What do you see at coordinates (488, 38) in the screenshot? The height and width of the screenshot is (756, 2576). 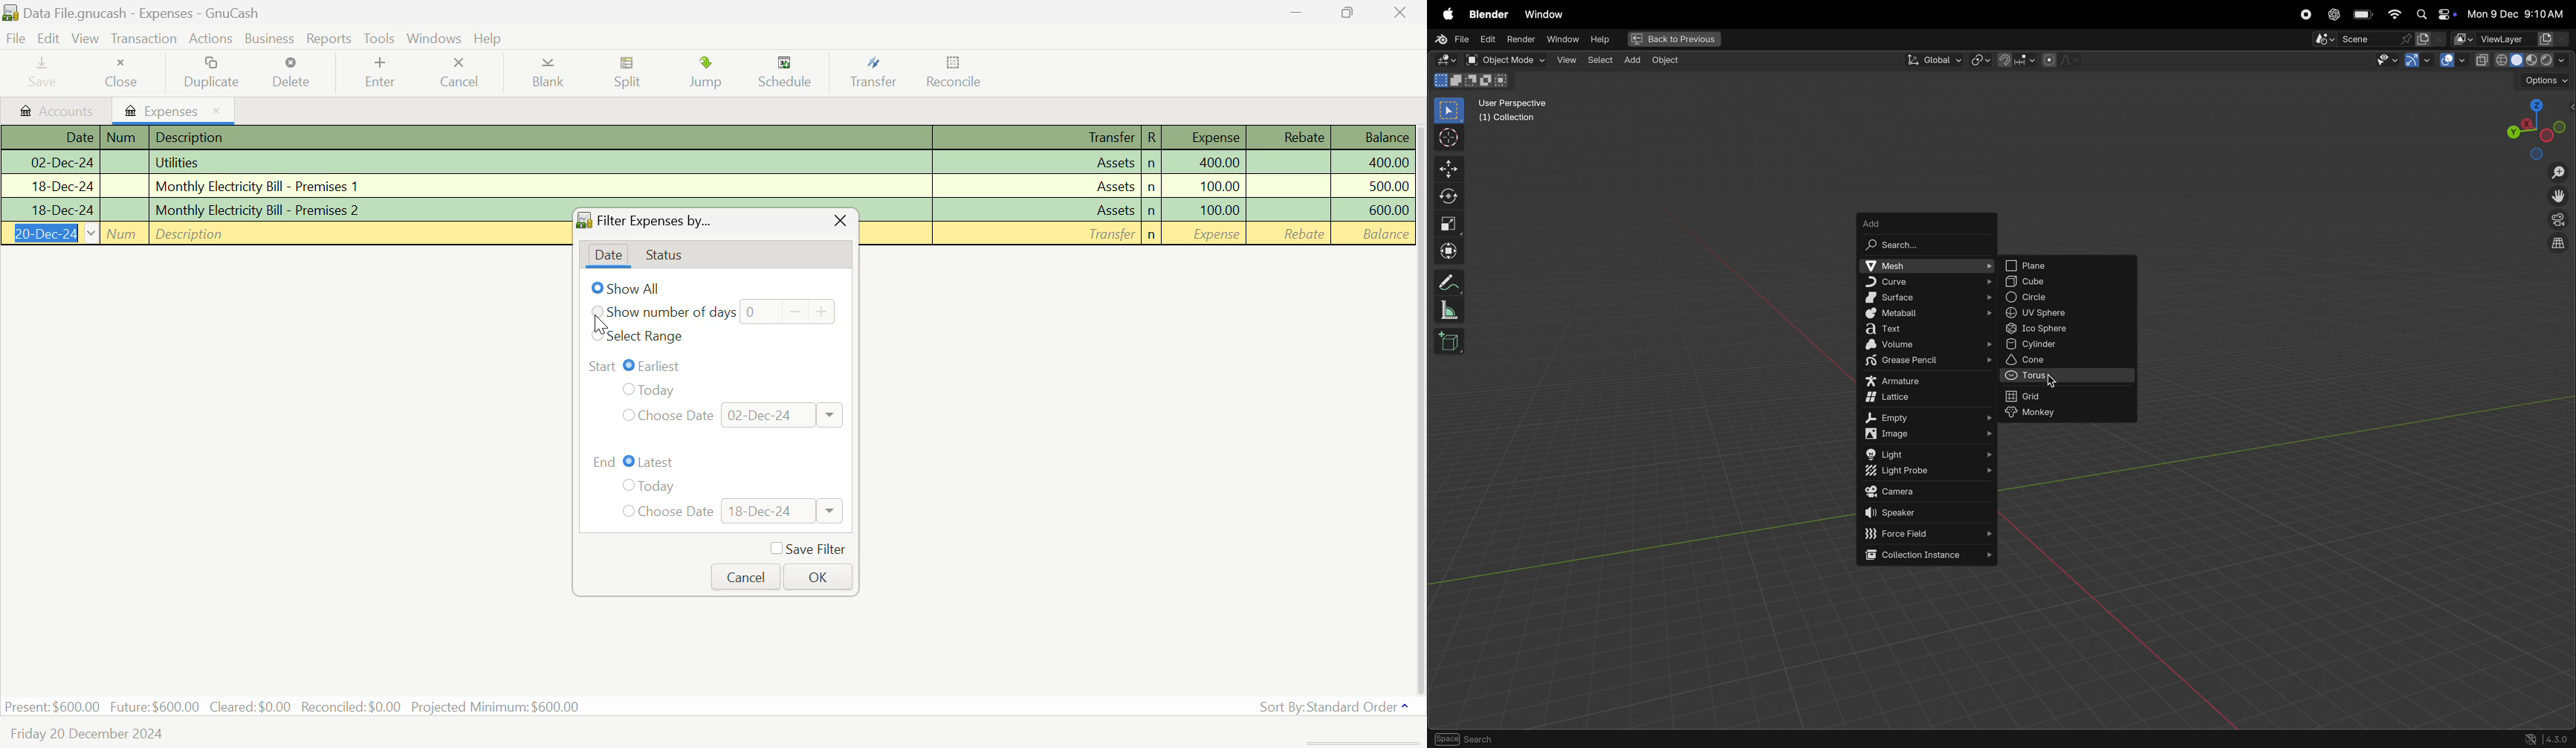 I see `Help` at bounding box center [488, 38].